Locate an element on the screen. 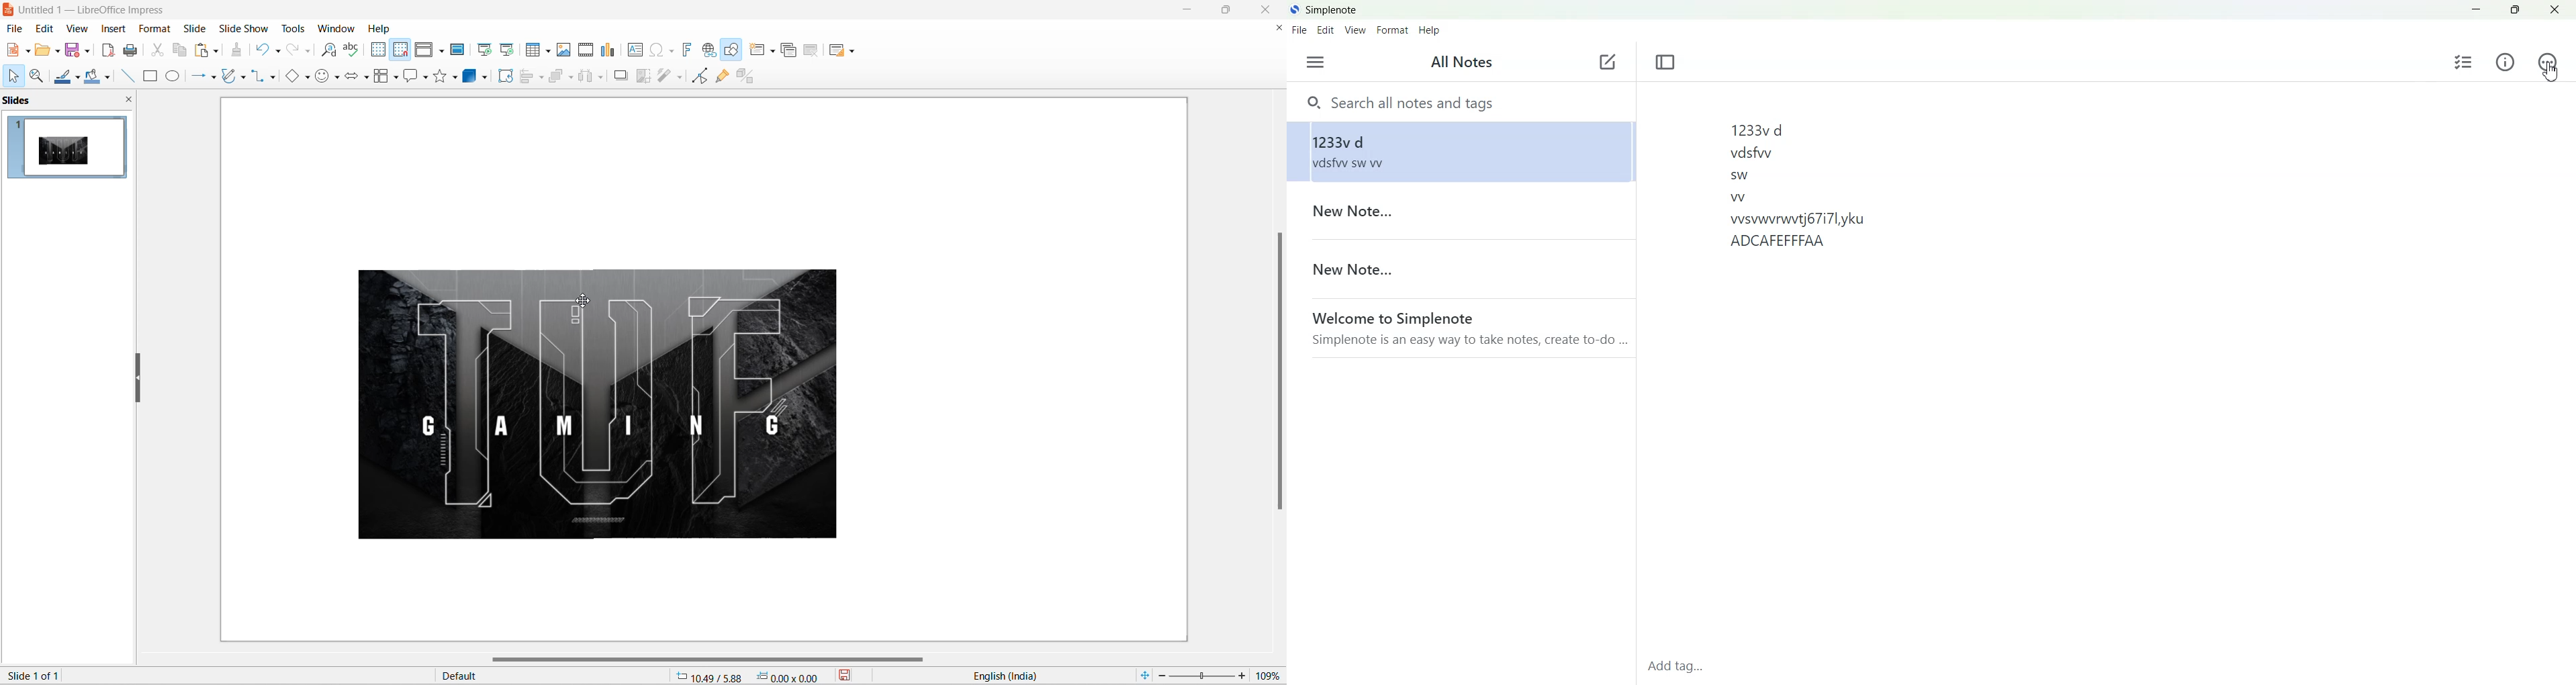 The image size is (2576, 700). paste is located at coordinates (203, 50).